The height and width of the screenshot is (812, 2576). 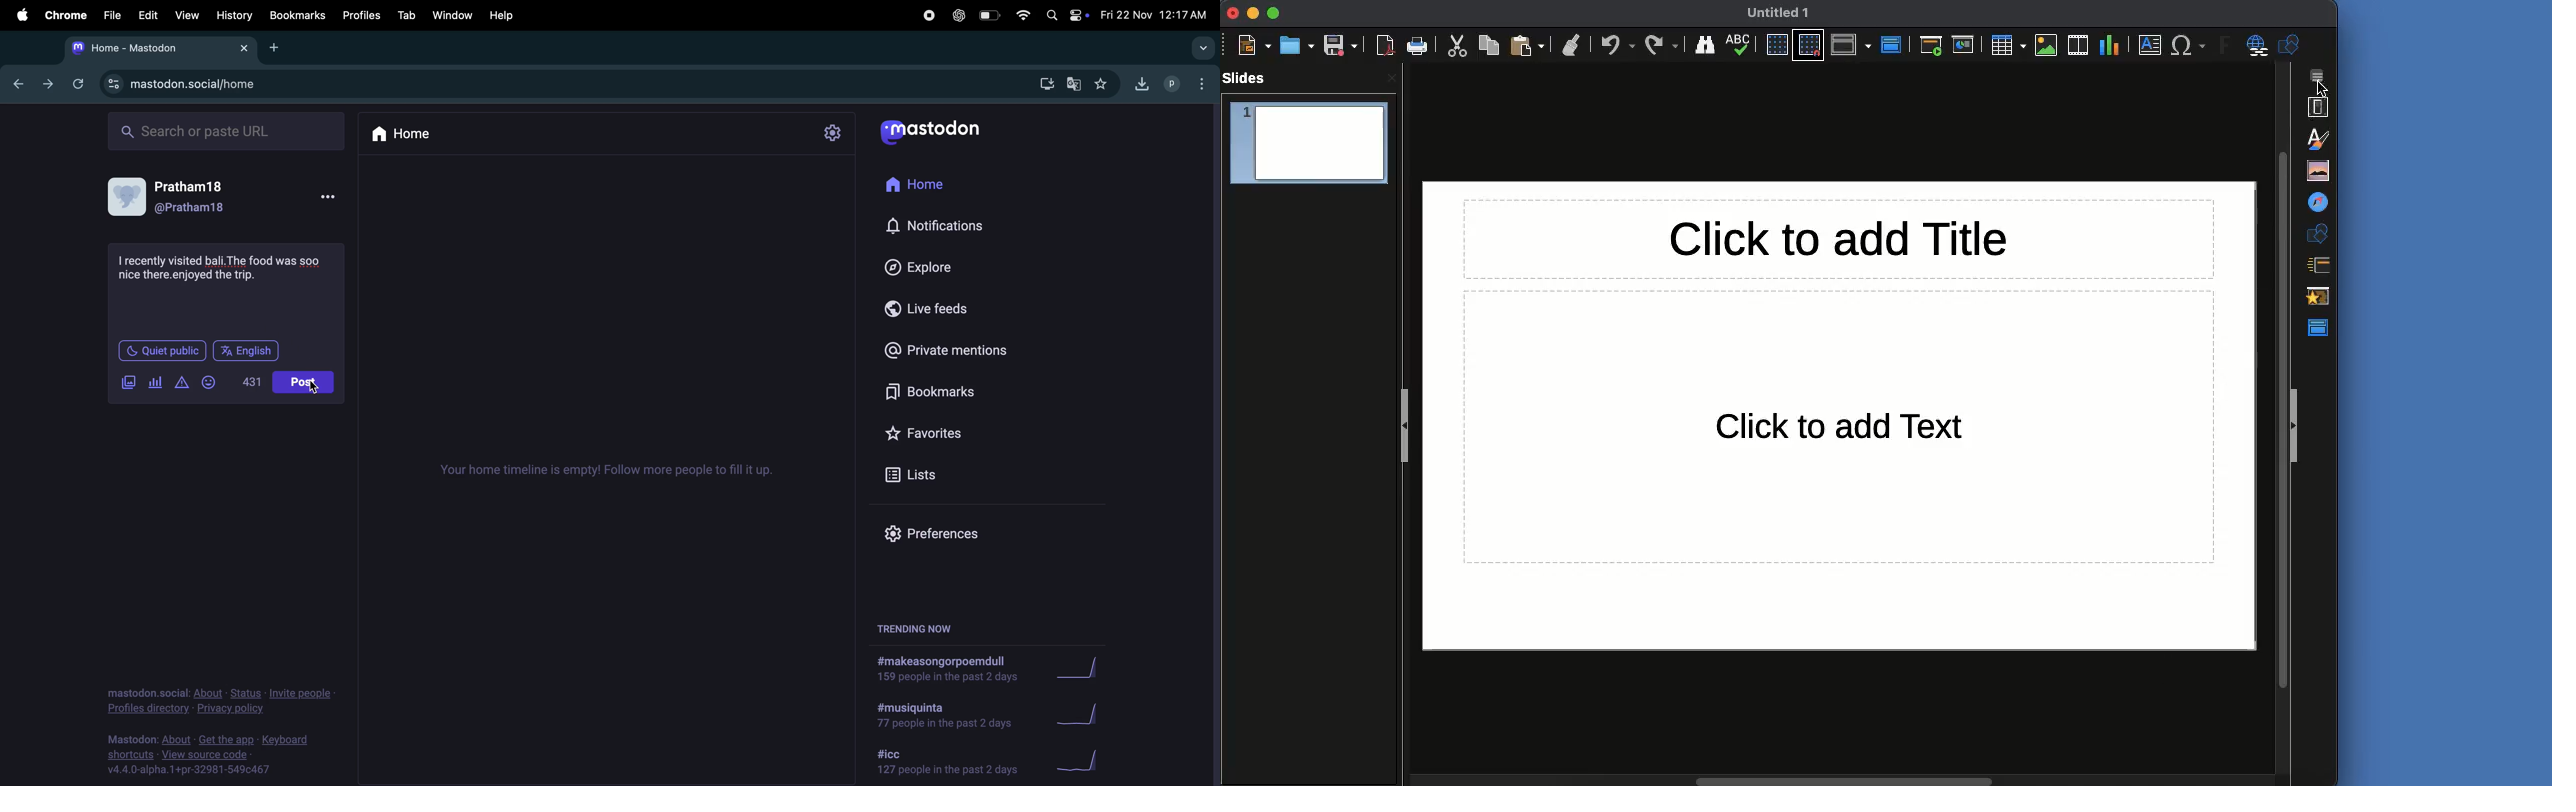 I want to click on Shapes, so click(x=2317, y=232).